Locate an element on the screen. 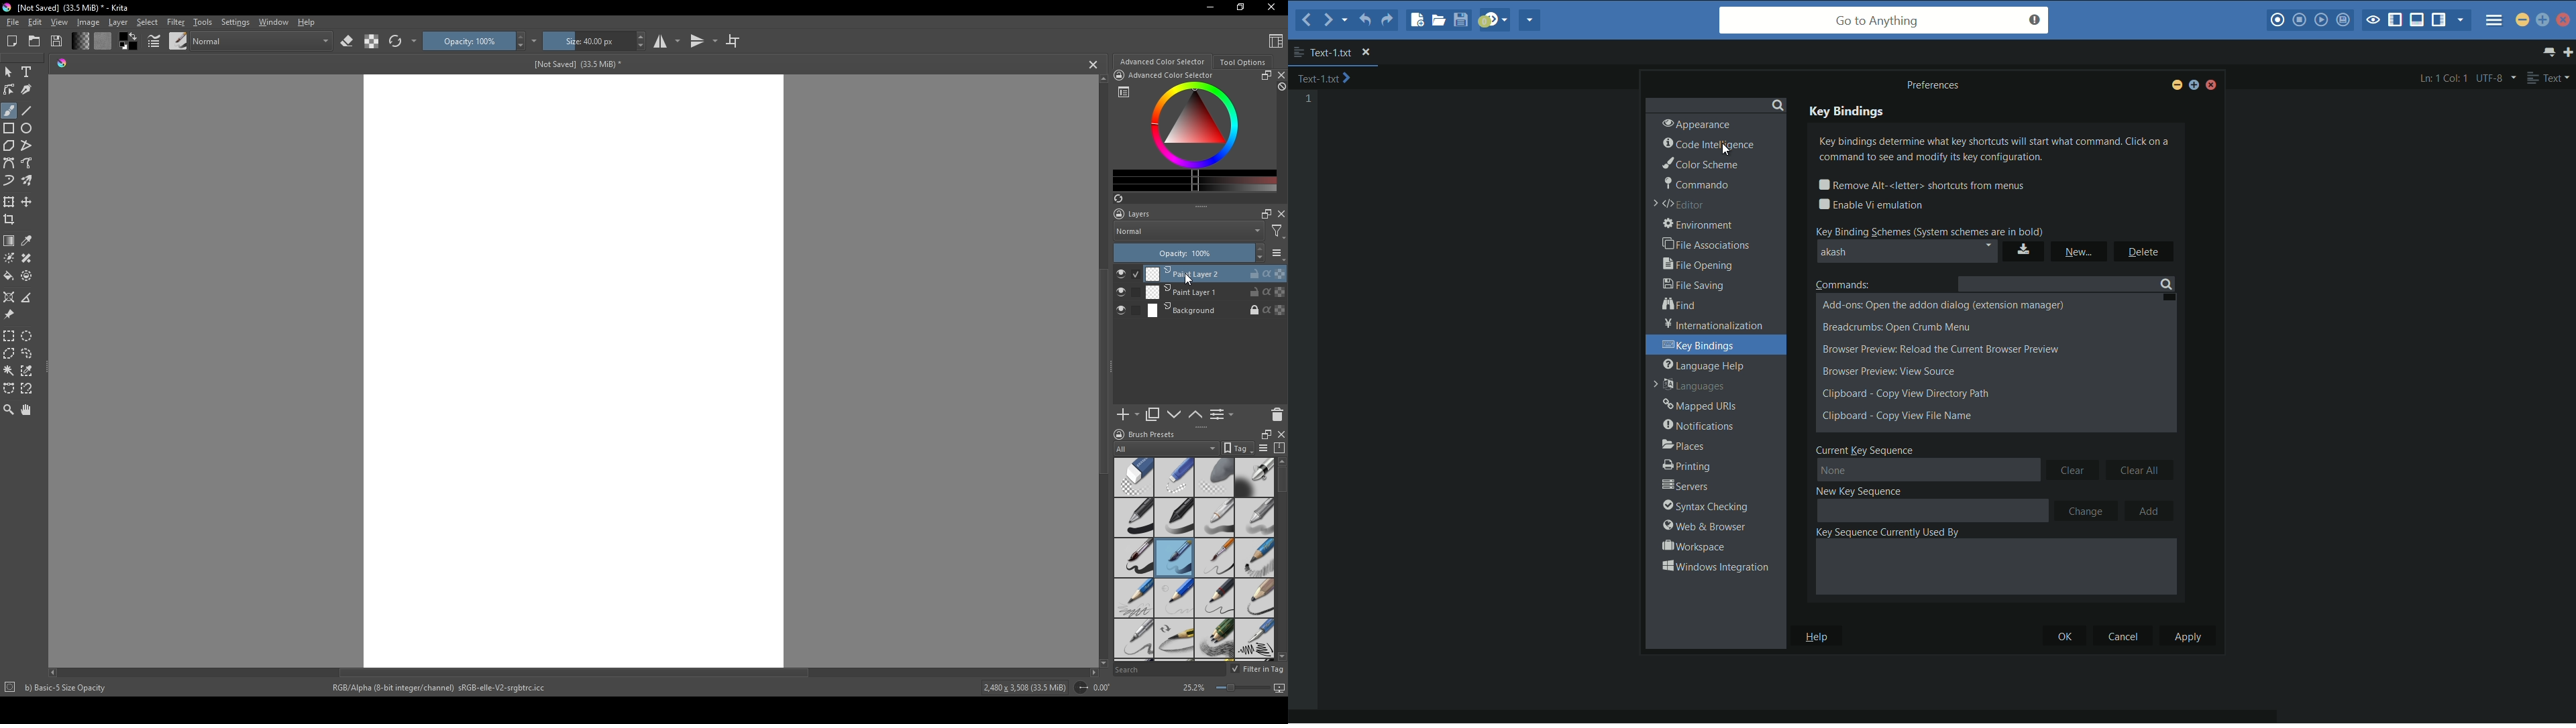 The image size is (2576, 728). Search is located at coordinates (1169, 670).